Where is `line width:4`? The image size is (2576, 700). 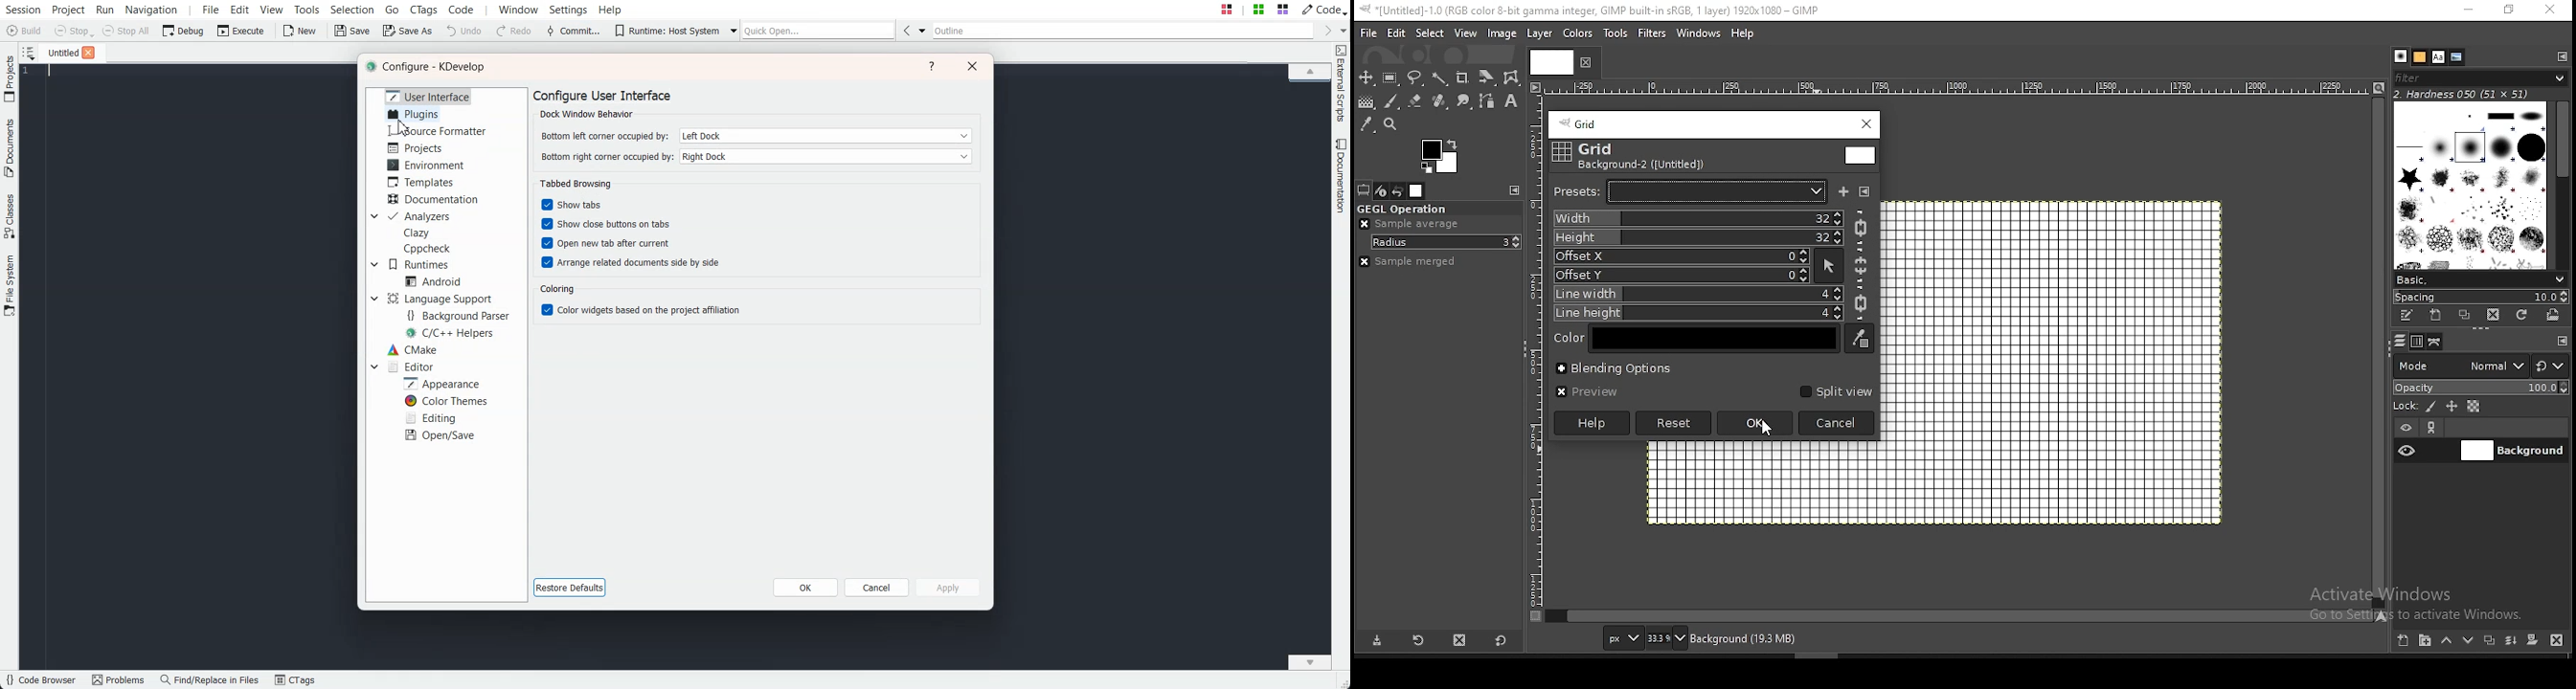 line width:4 is located at coordinates (1698, 295).